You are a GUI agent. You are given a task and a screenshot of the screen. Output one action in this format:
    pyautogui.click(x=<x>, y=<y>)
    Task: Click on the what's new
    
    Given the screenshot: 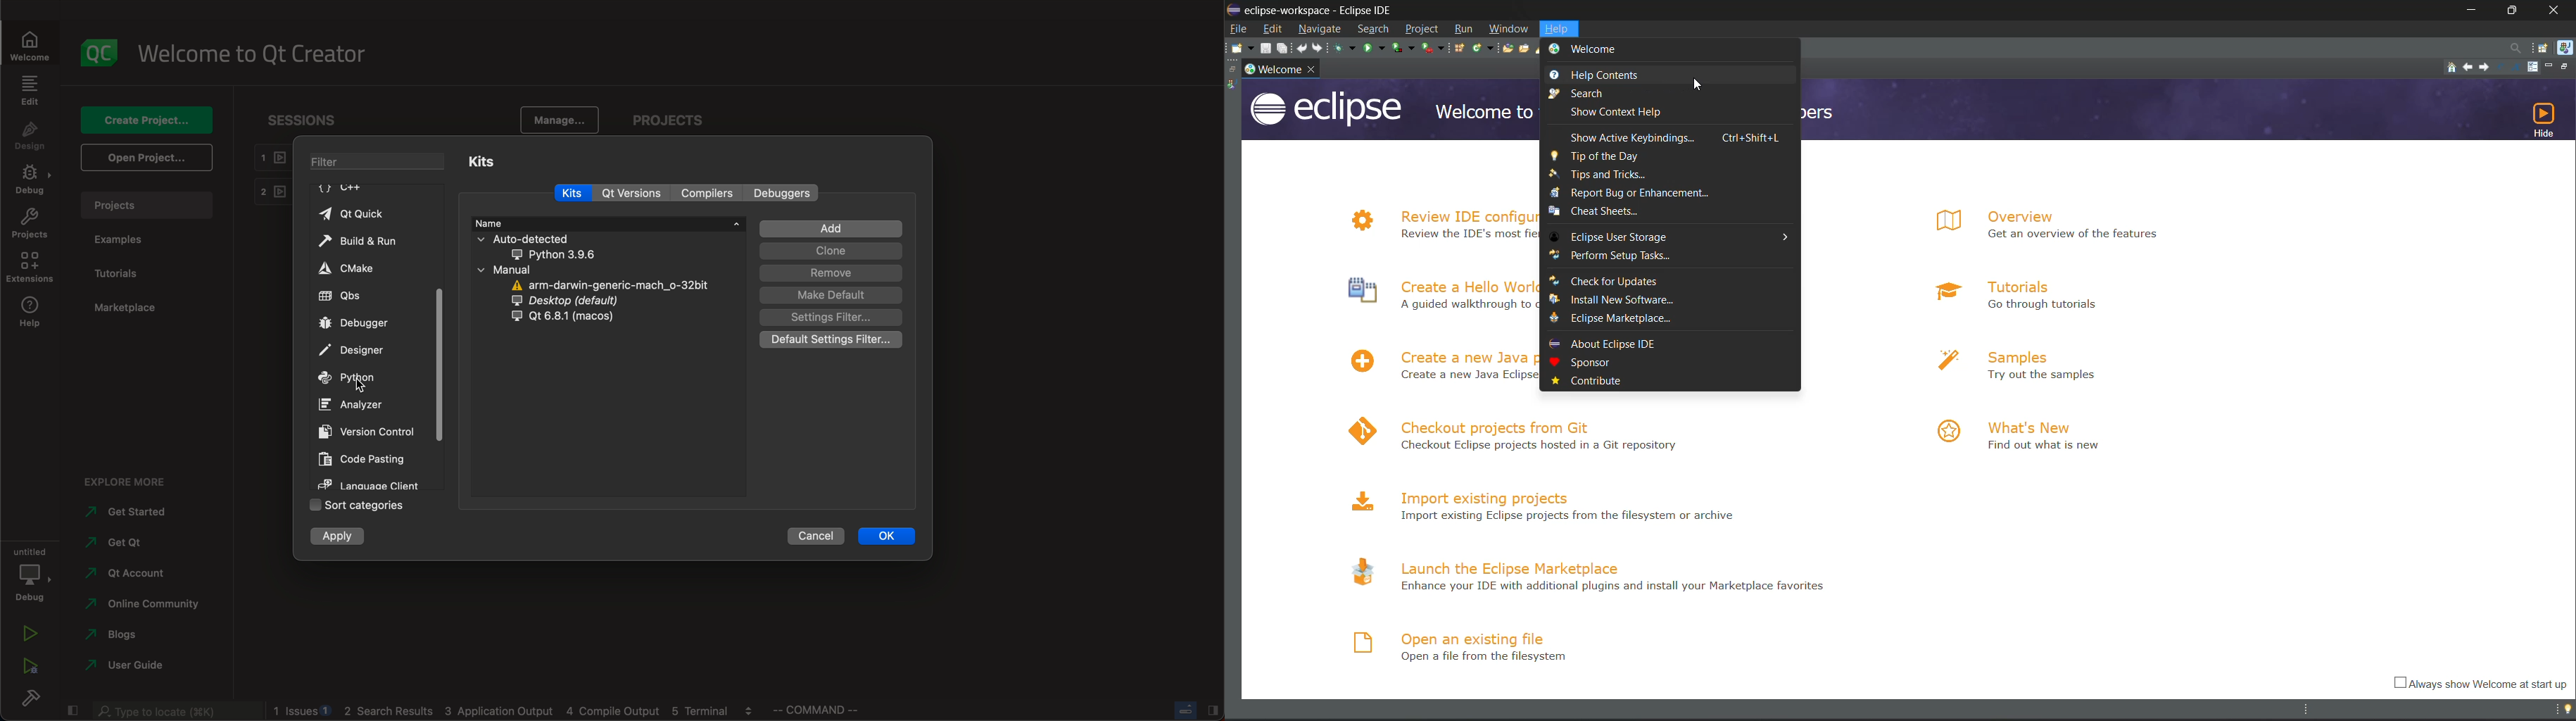 What is the action you would take?
    pyautogui.click(x=2019, y=429)
    